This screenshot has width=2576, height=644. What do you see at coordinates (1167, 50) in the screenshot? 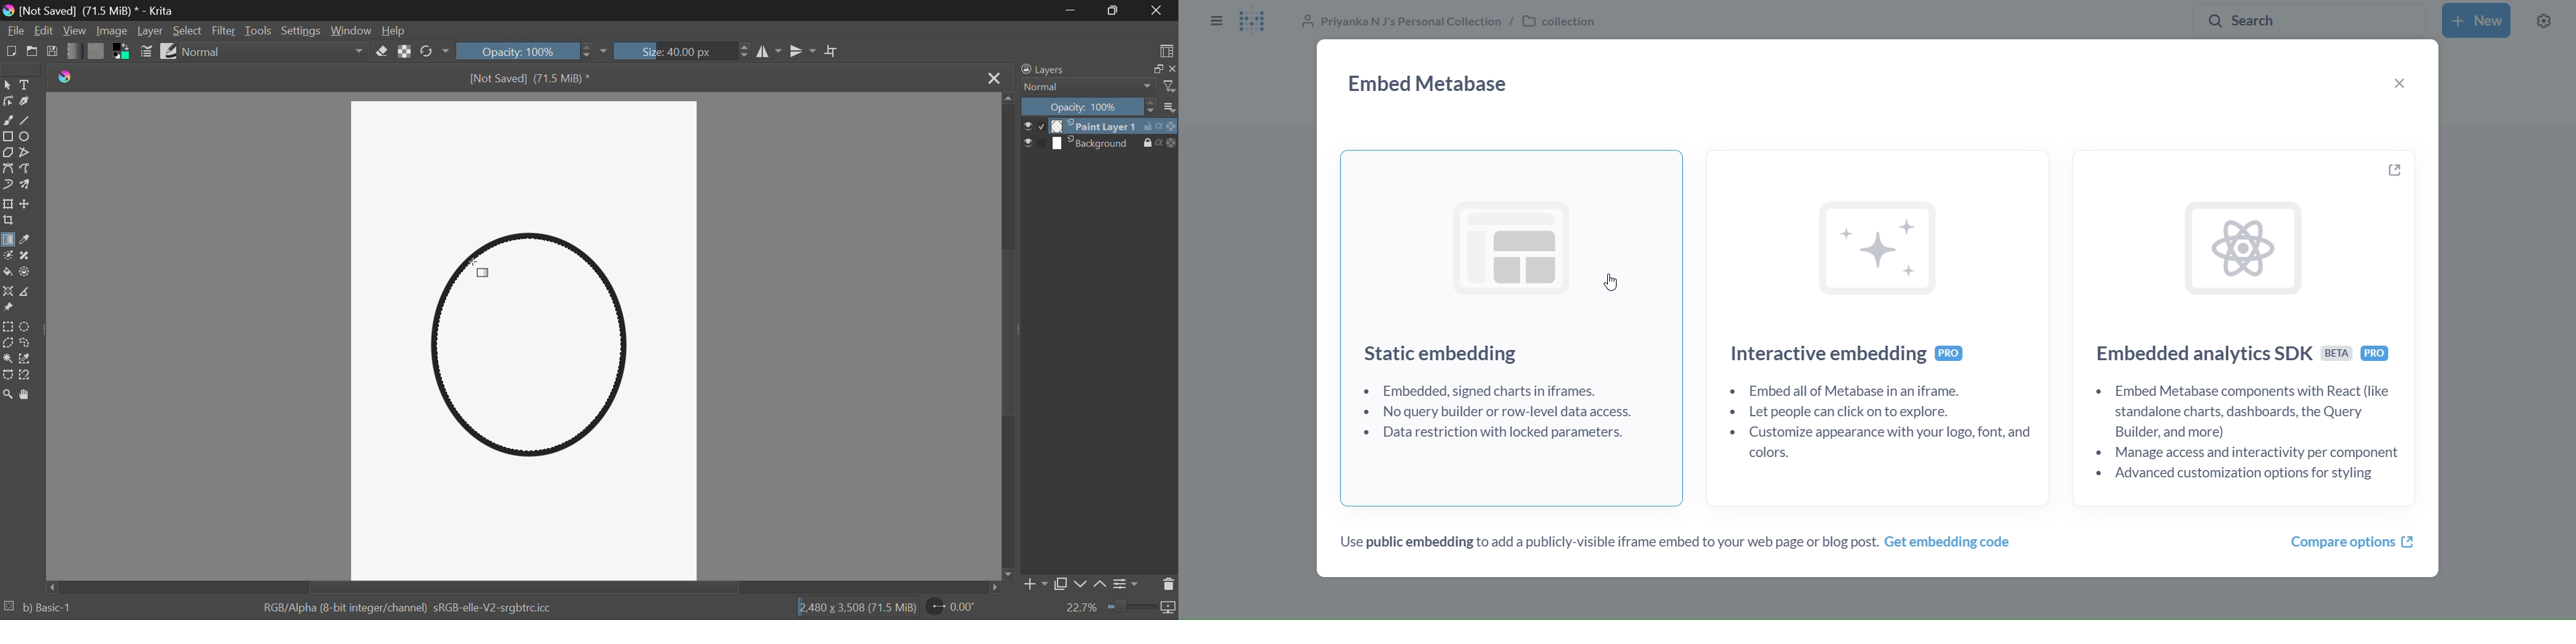
I see `Choose Workspace` at bounding box center [1167, 50].